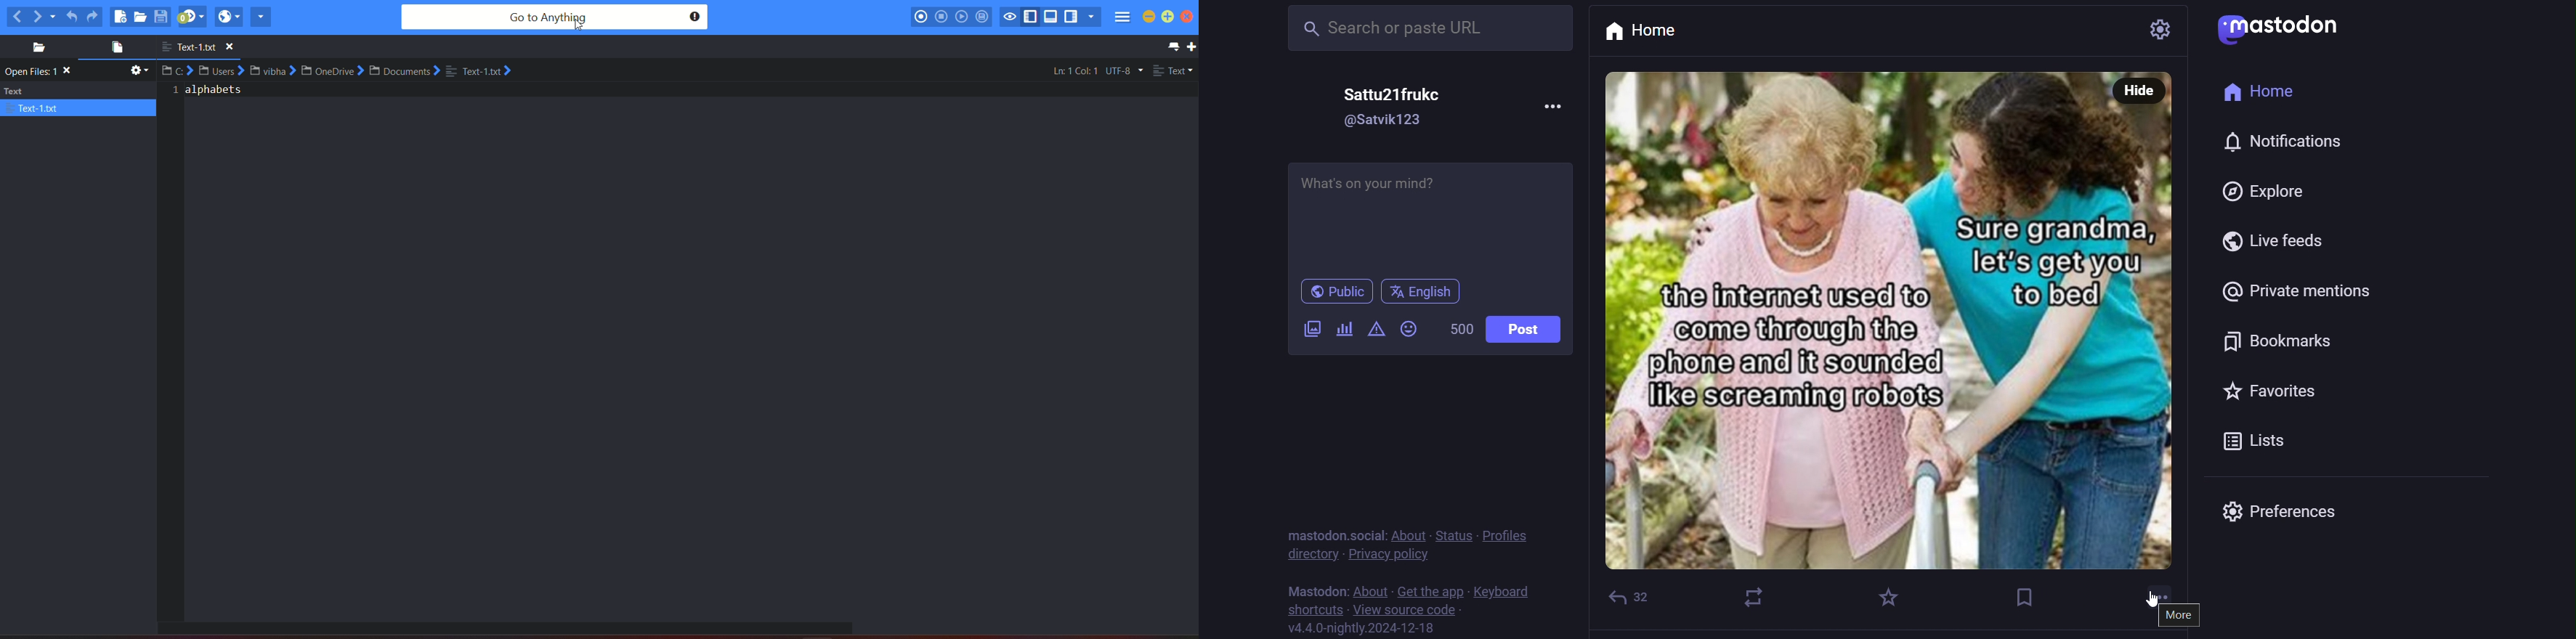  Describe the element at coordinates (1557, 110) in the screenshot. I see `more` at that location.